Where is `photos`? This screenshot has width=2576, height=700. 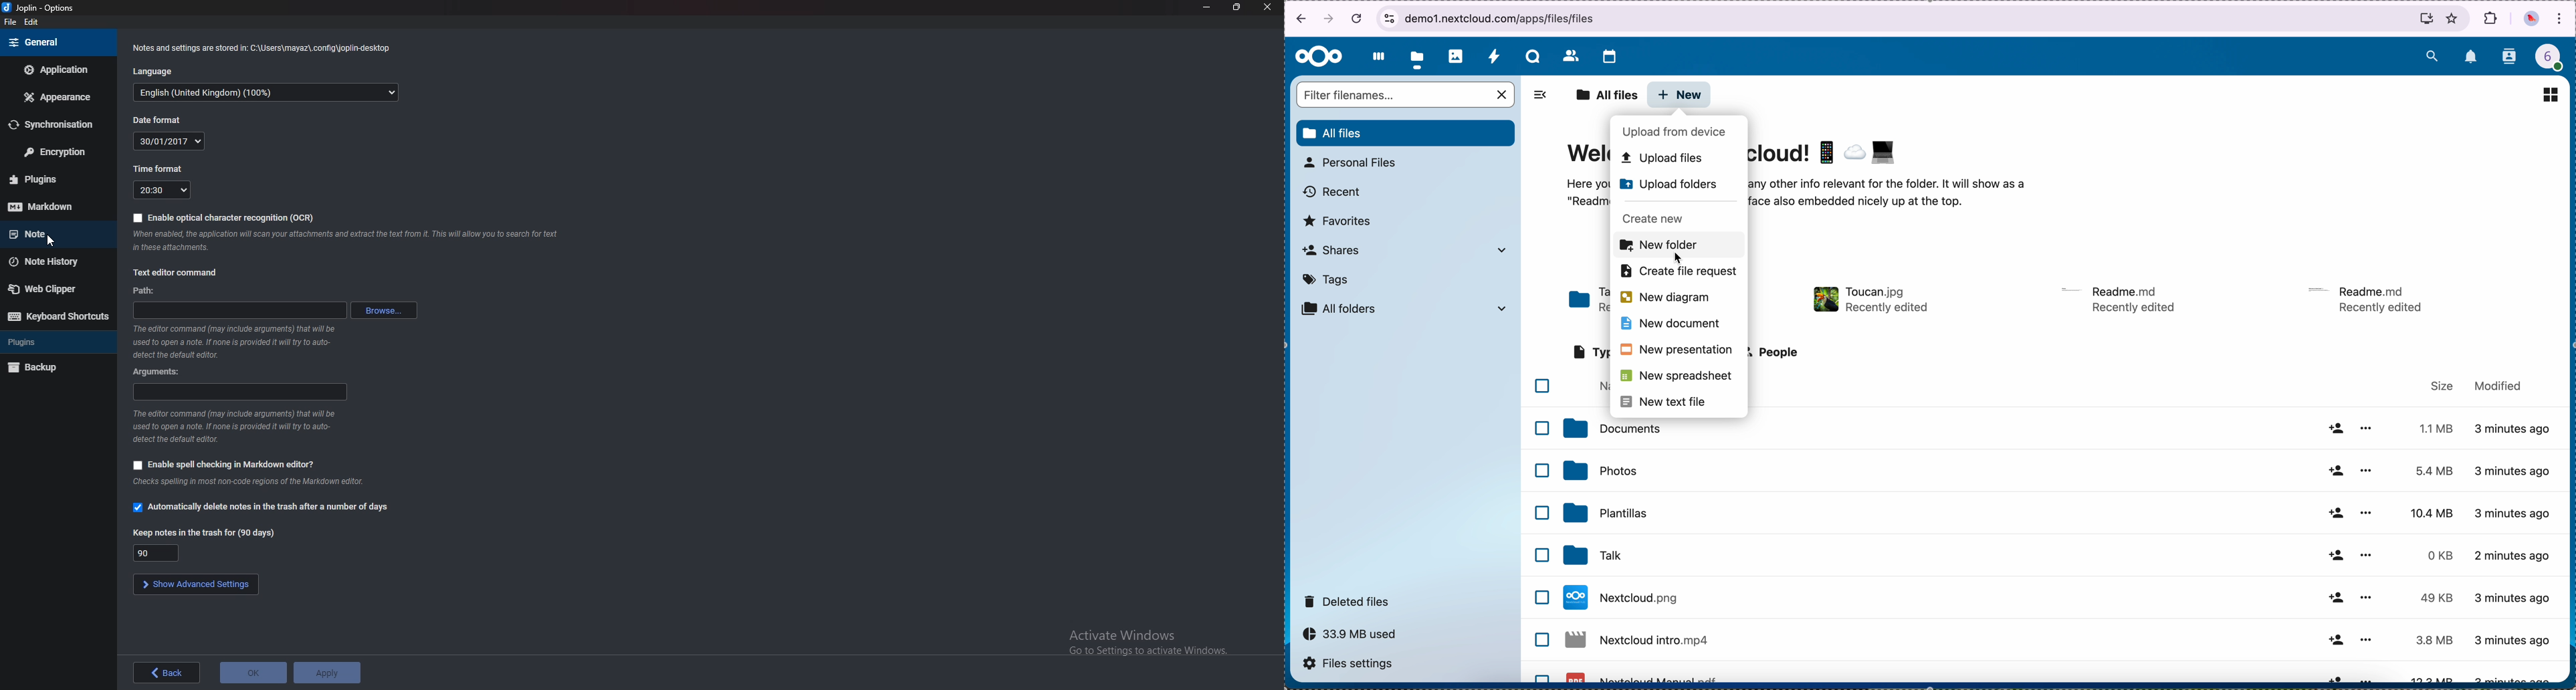
photos is located at coordinates (1456, 56).